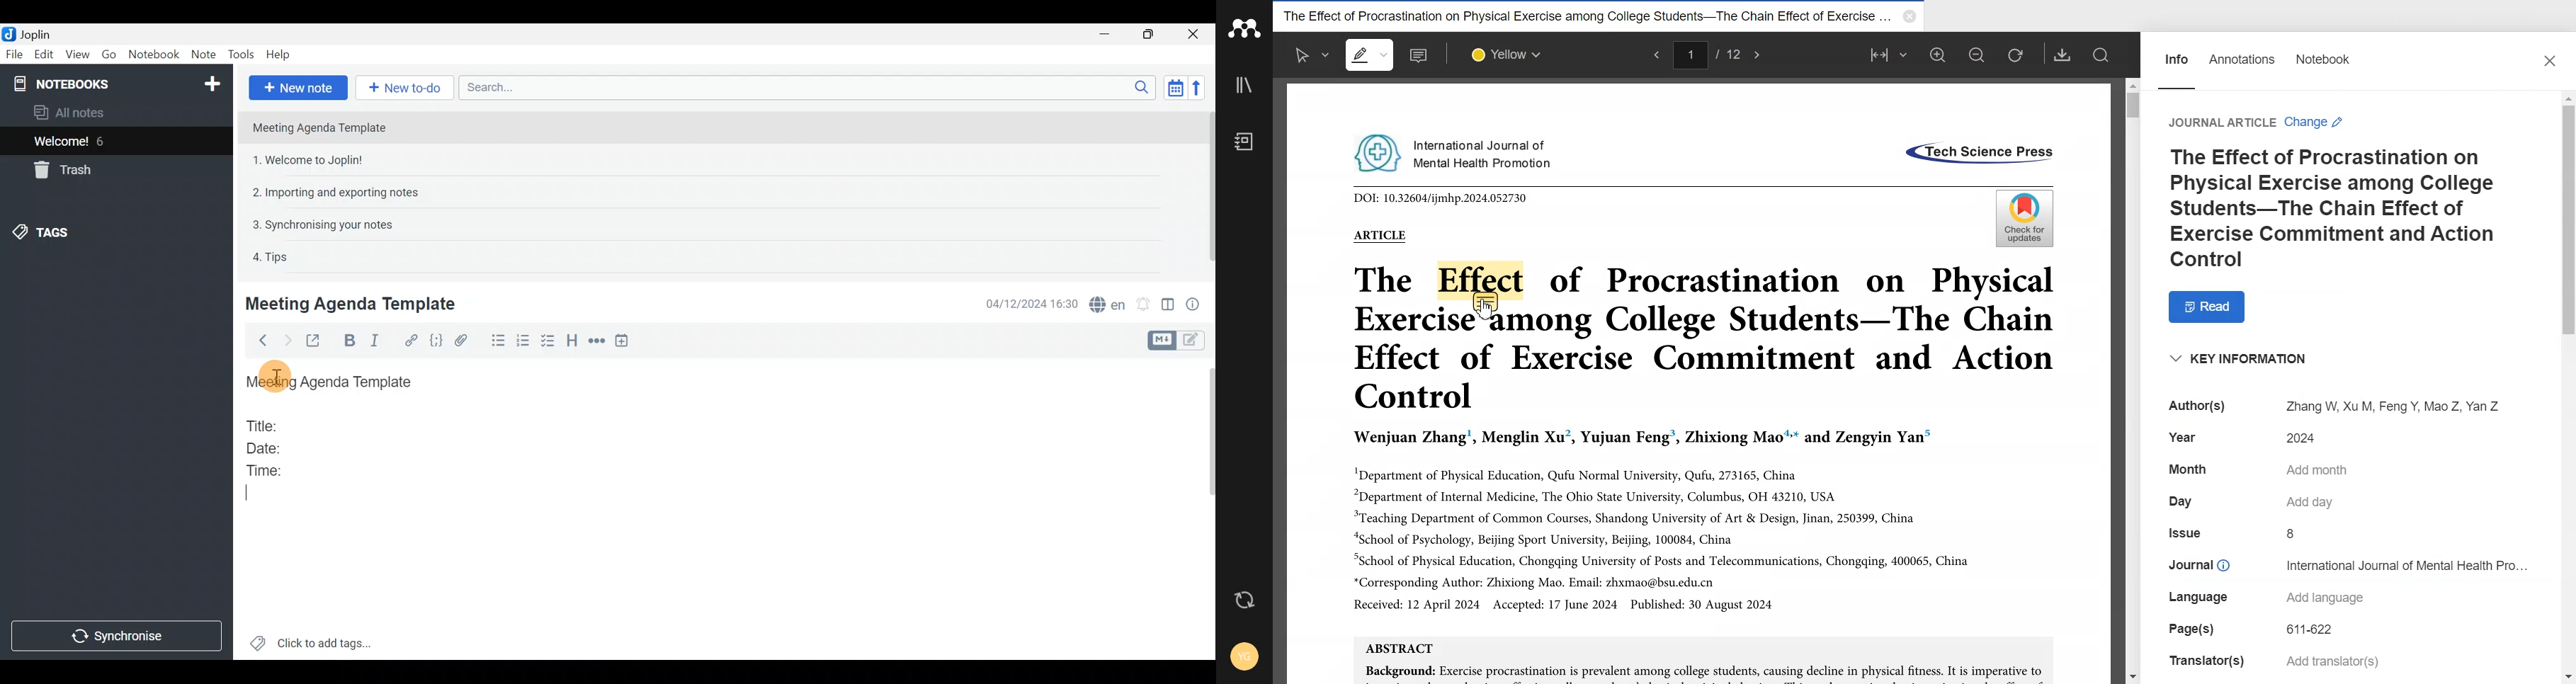 The height and width of the screenshot is (700, 2576). Describe the element at coordinates (104, 141) in the screenshot. I see `6` at that location.